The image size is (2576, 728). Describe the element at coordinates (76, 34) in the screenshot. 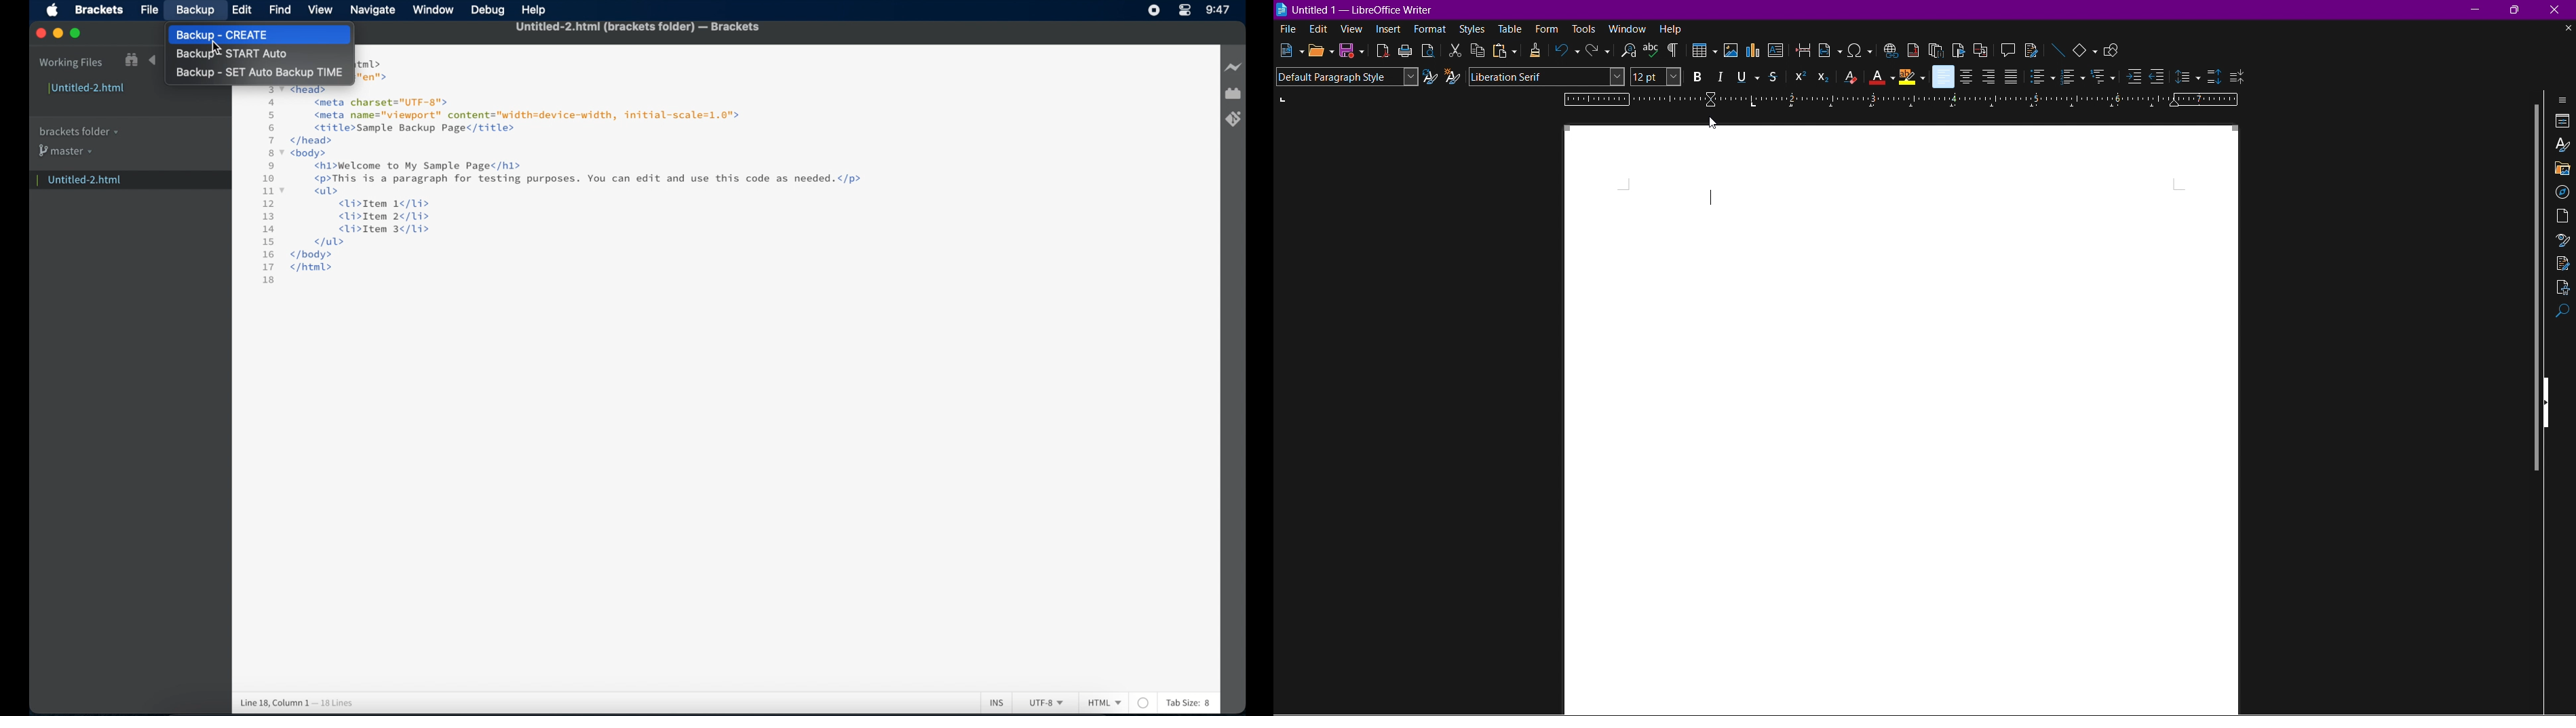

I see `maximize` at that location.